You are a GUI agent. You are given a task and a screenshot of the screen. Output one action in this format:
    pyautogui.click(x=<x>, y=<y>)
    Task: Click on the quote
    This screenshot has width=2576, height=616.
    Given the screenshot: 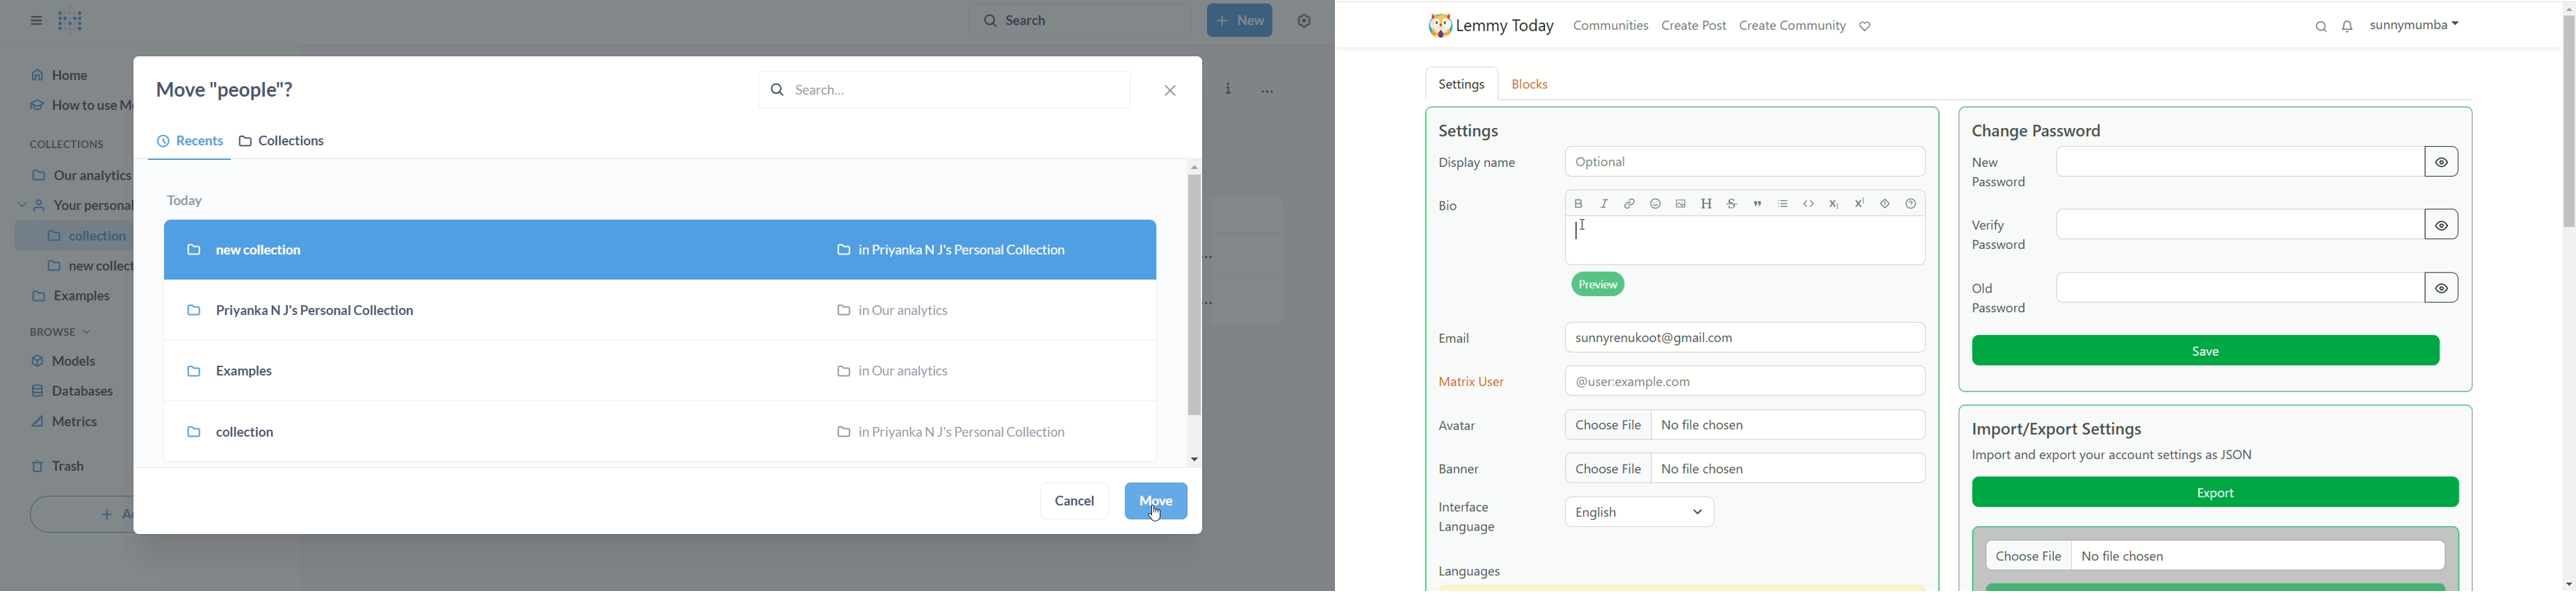 What is the action you would take?
    pyautogui.click(x=1757, y=204)
    